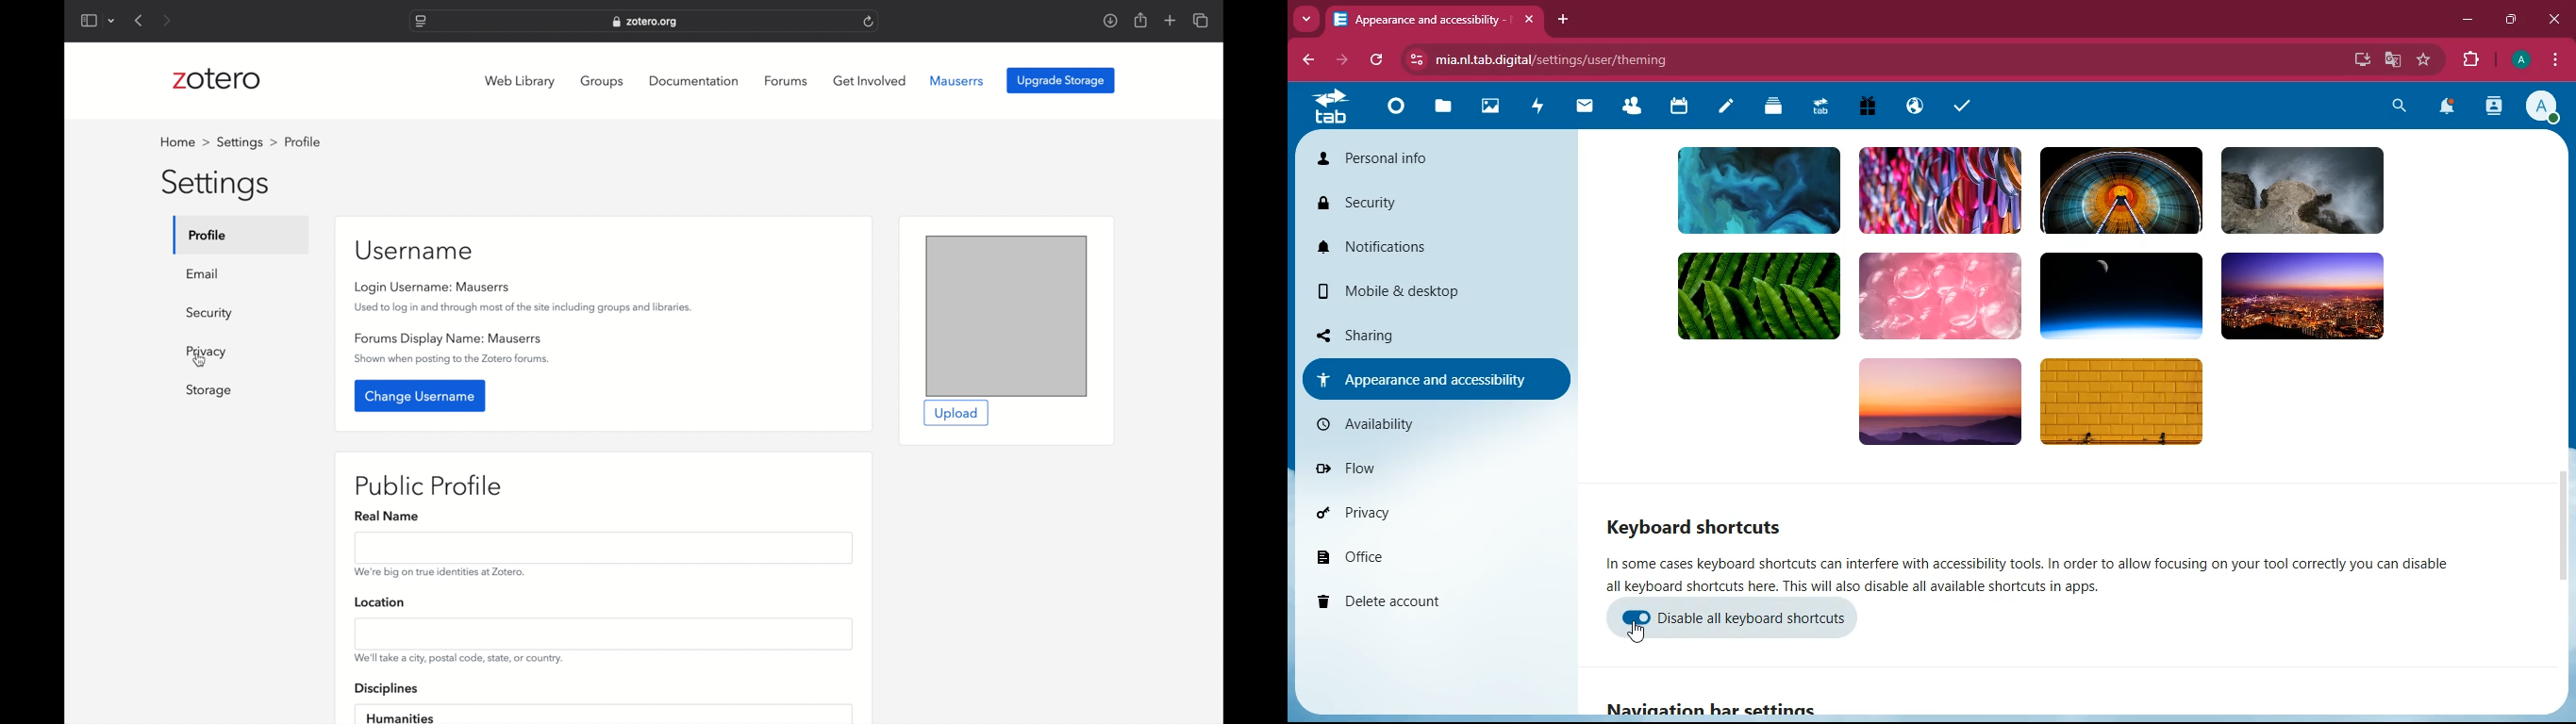  I want to click on desktop, so click(2358, 59).